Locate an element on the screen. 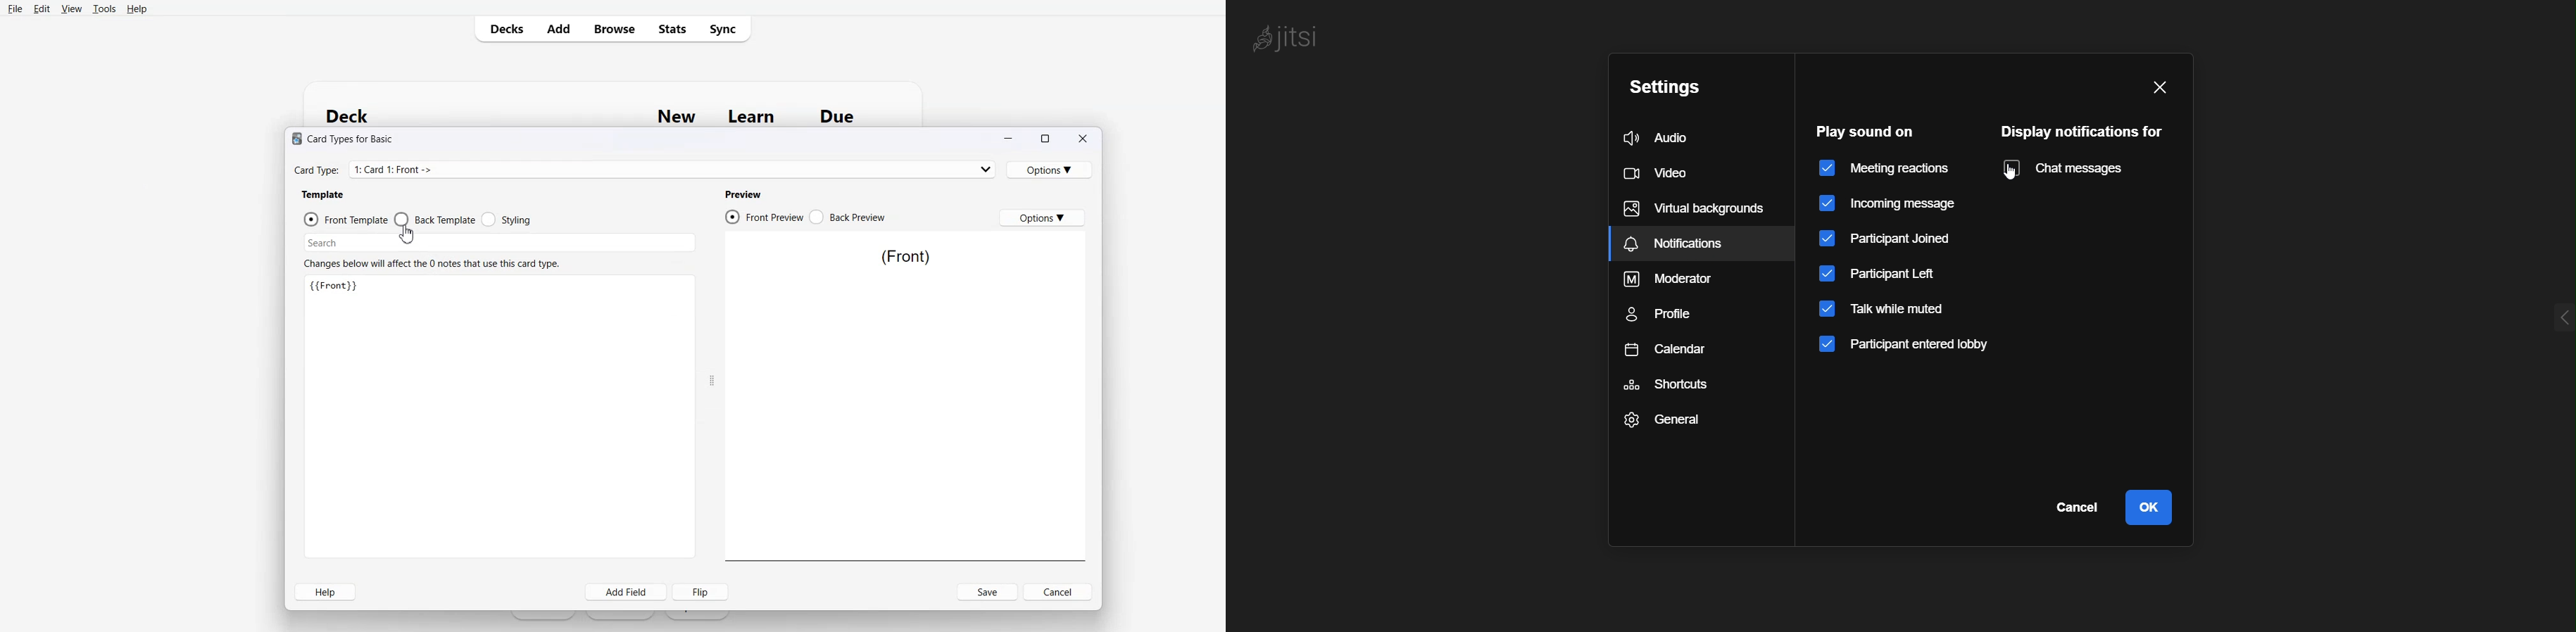 This screenshot has height=644, width=2576. ® Card Types for Basic is located at coordinates (346, 140).